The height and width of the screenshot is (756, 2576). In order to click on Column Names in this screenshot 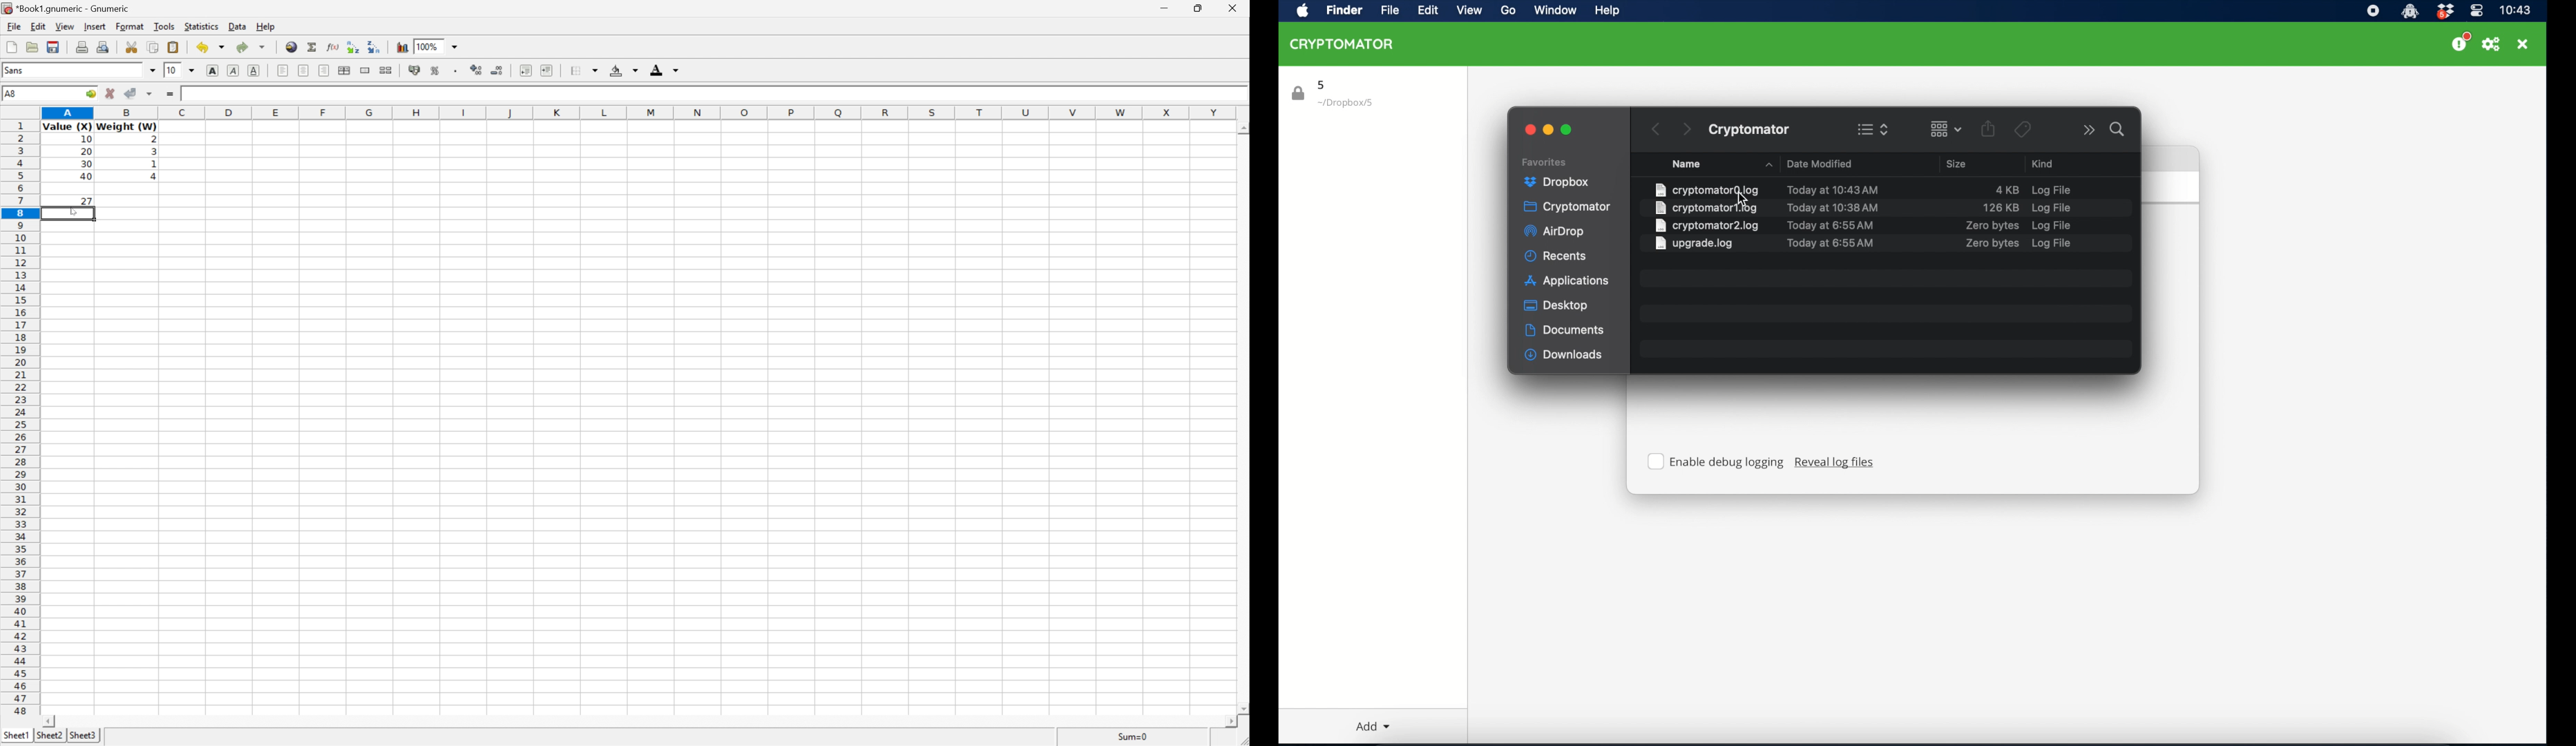, I will do `click(640, 112)`.